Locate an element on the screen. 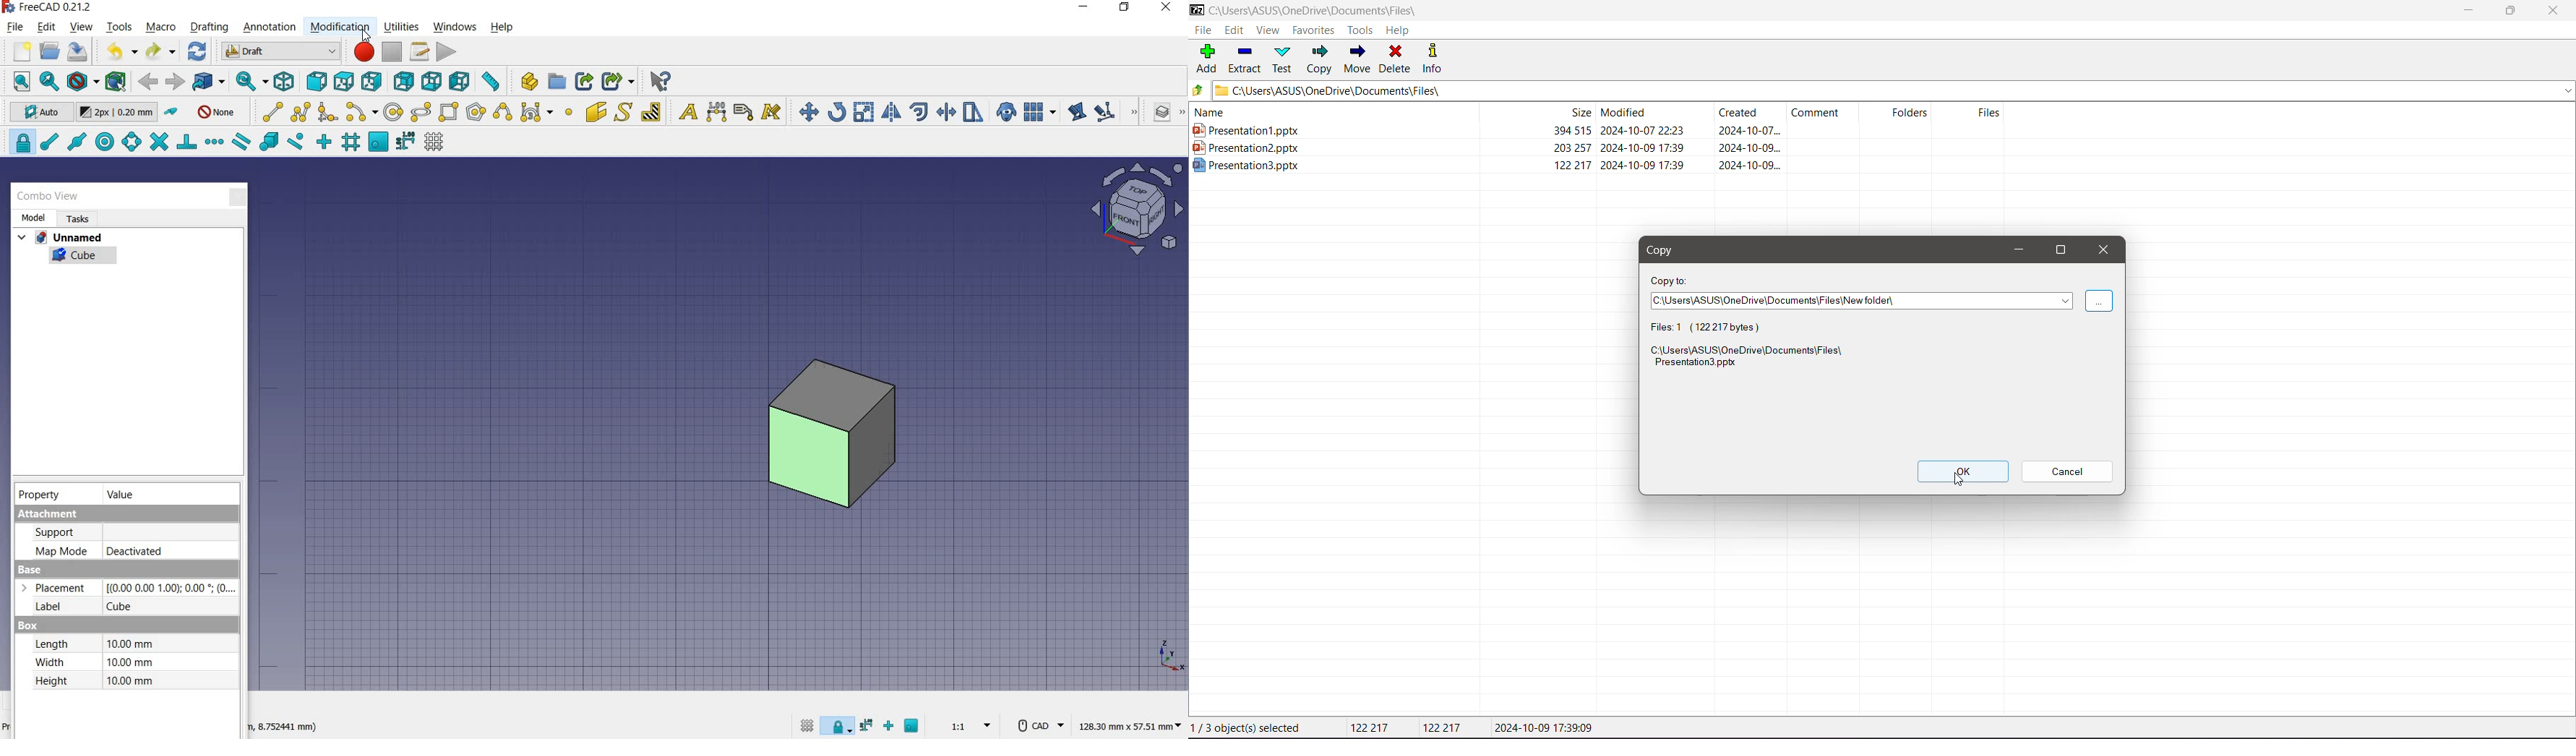  snap lock is located at coordinates (19, 142).